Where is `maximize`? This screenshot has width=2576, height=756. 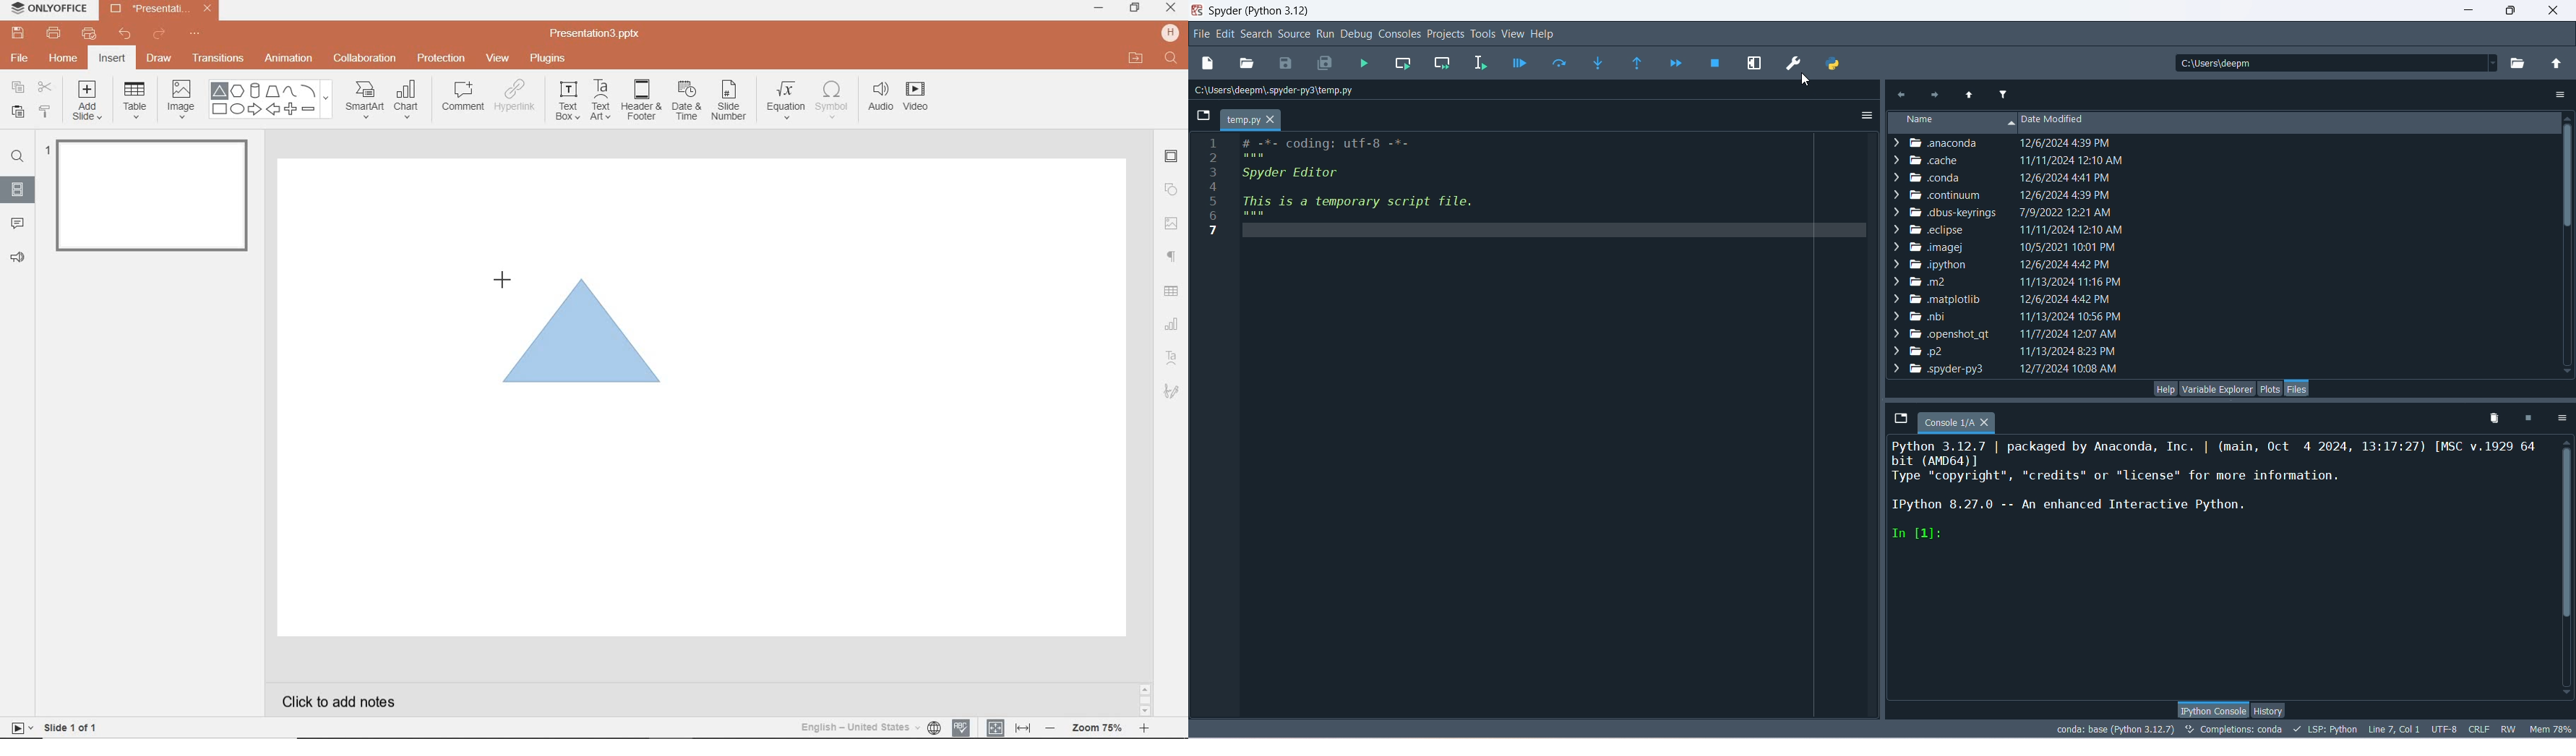 maximize is located at coordinates (2510, 11).